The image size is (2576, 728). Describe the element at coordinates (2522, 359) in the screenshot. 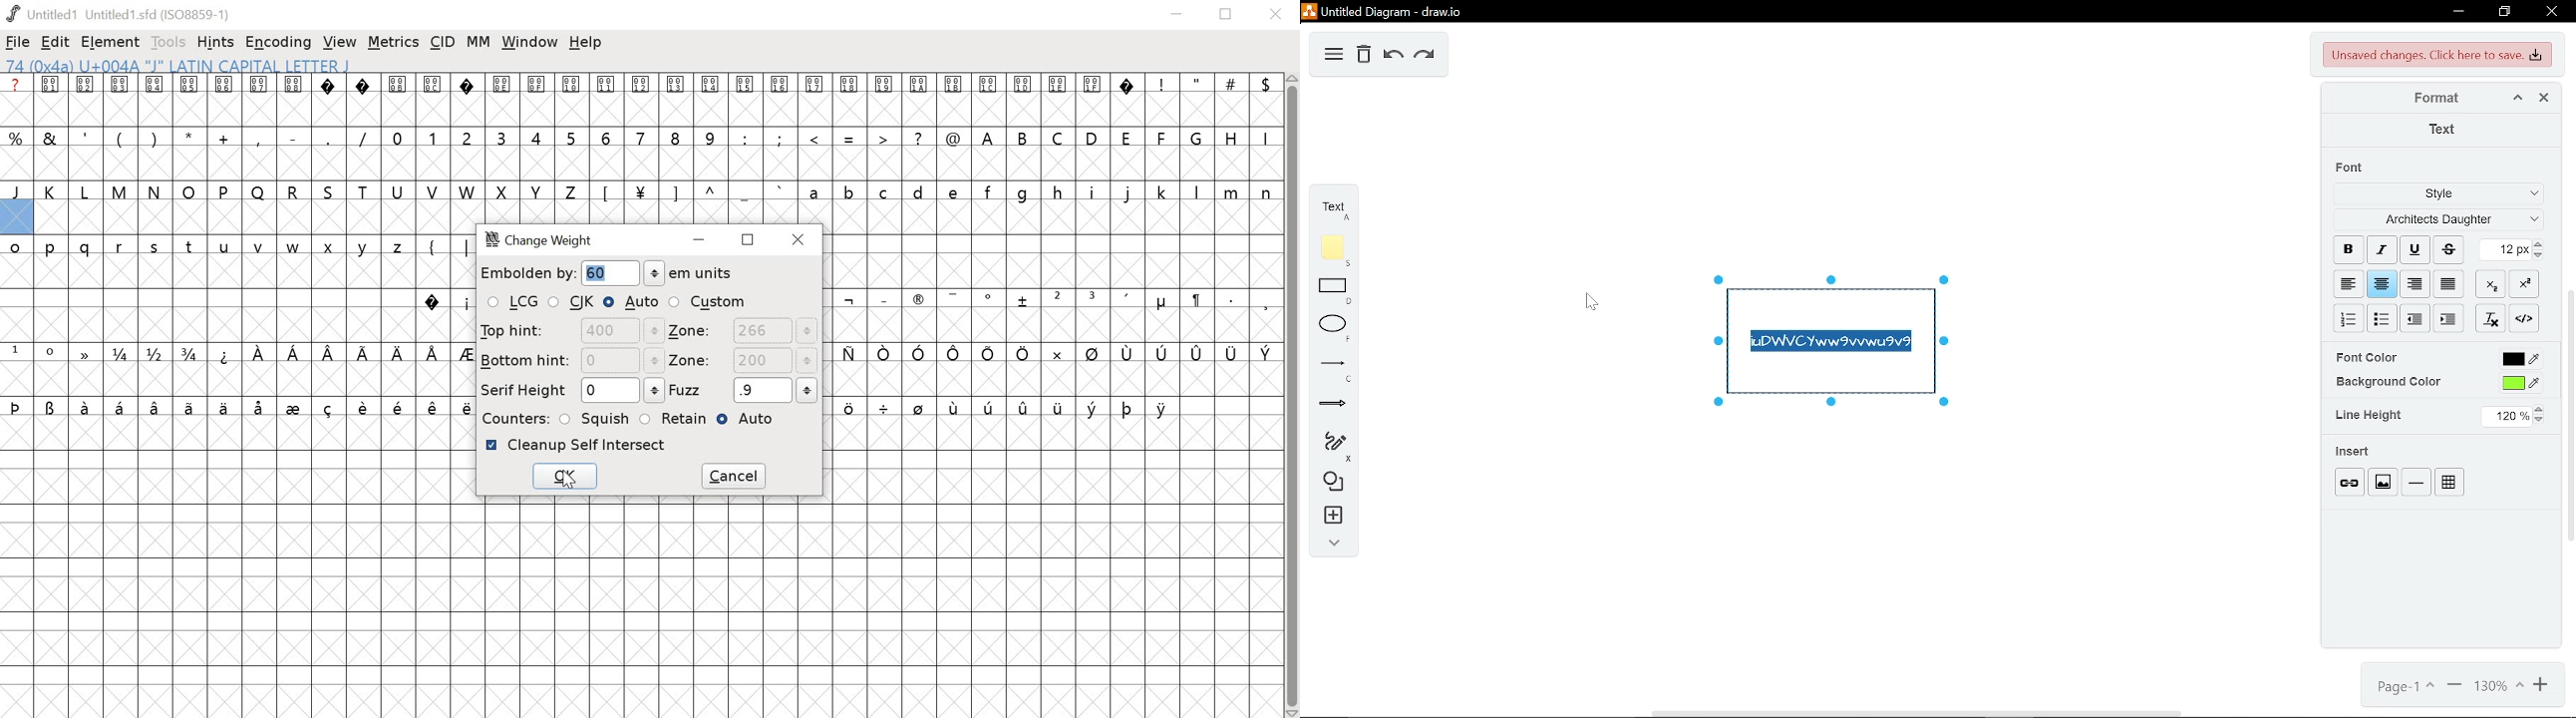

I see `font color` at that location.